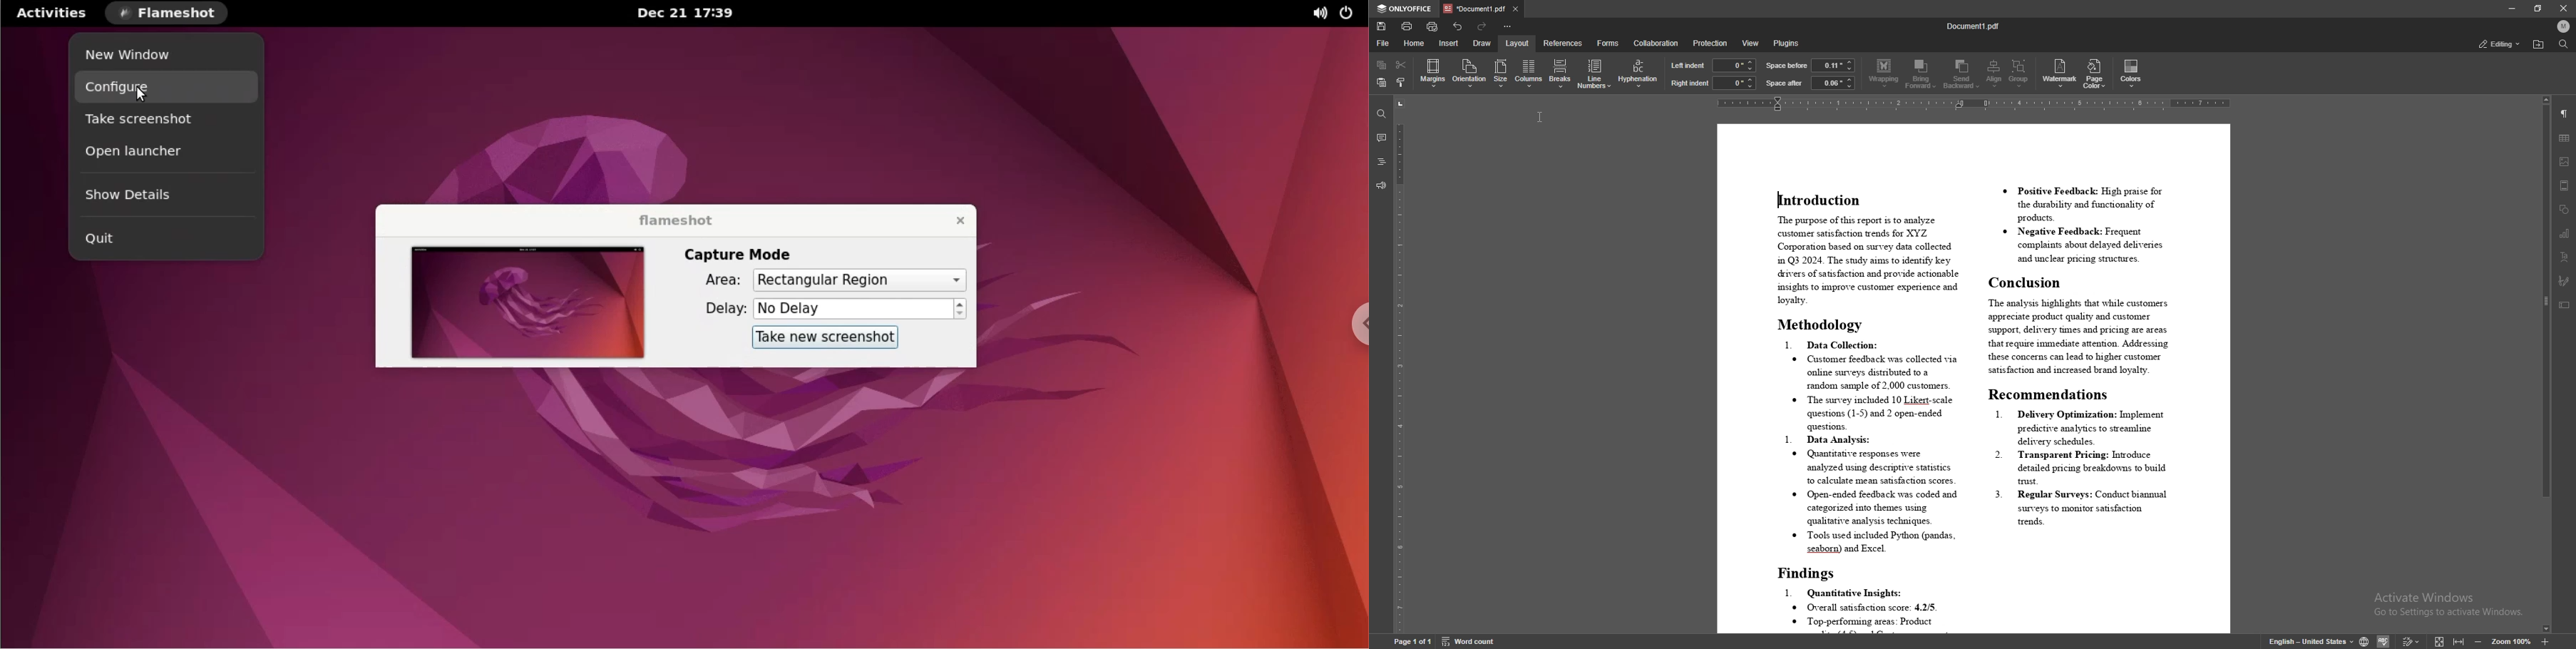 The image size is (2576, 672). I want to click on left indent, so click(1688, 65).